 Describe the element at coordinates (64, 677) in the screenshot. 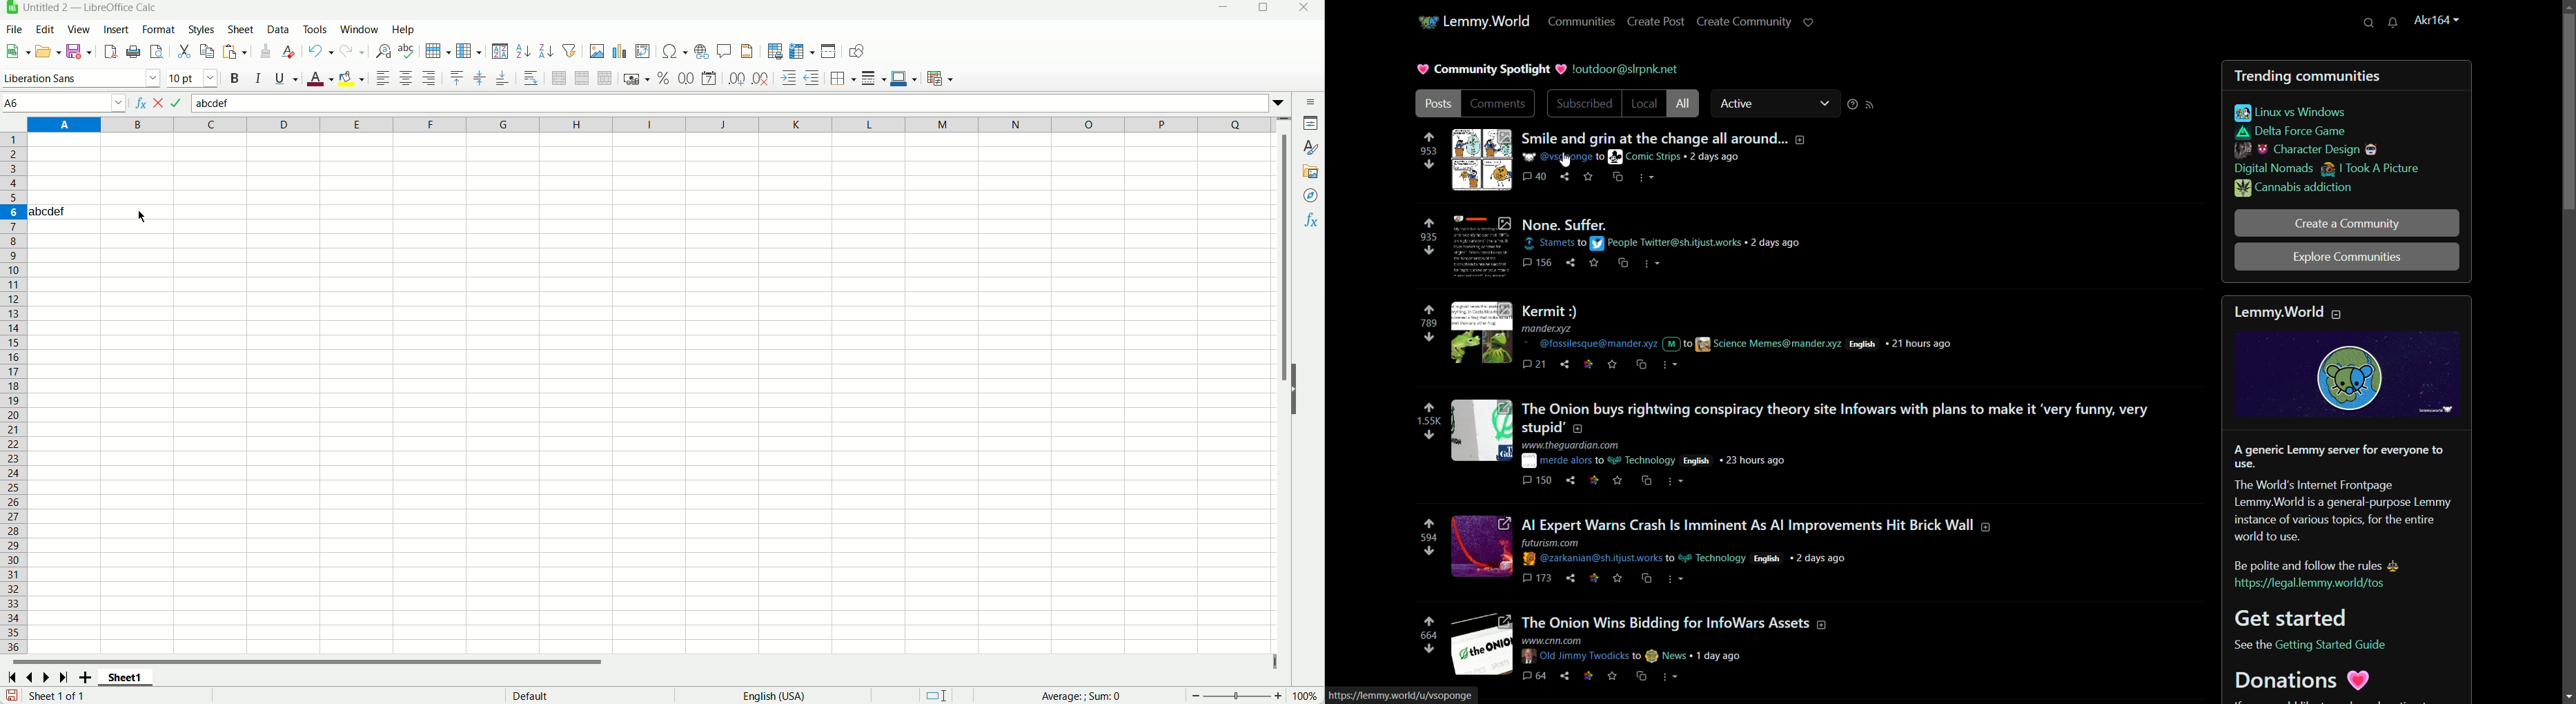

I see `scroll to last sheet` at that location.